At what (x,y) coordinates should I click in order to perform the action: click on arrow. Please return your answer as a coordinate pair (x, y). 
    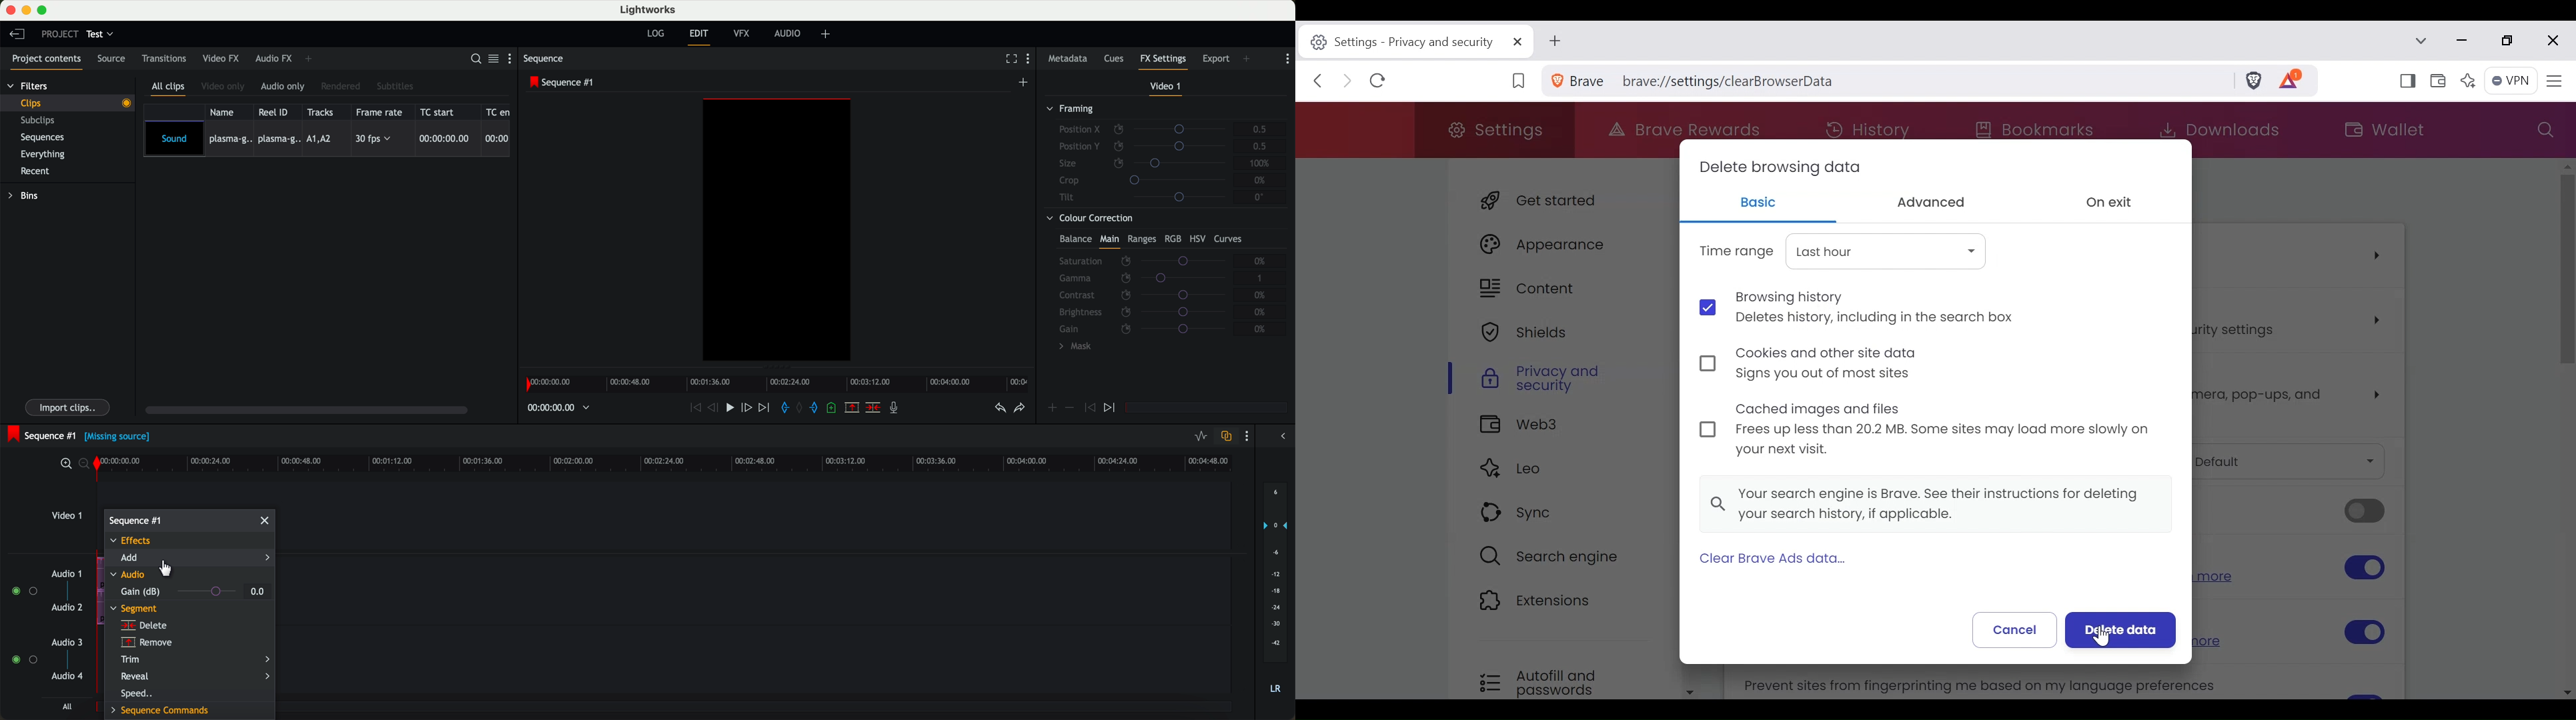
    Looking at the image, I should click on (1280, 437).